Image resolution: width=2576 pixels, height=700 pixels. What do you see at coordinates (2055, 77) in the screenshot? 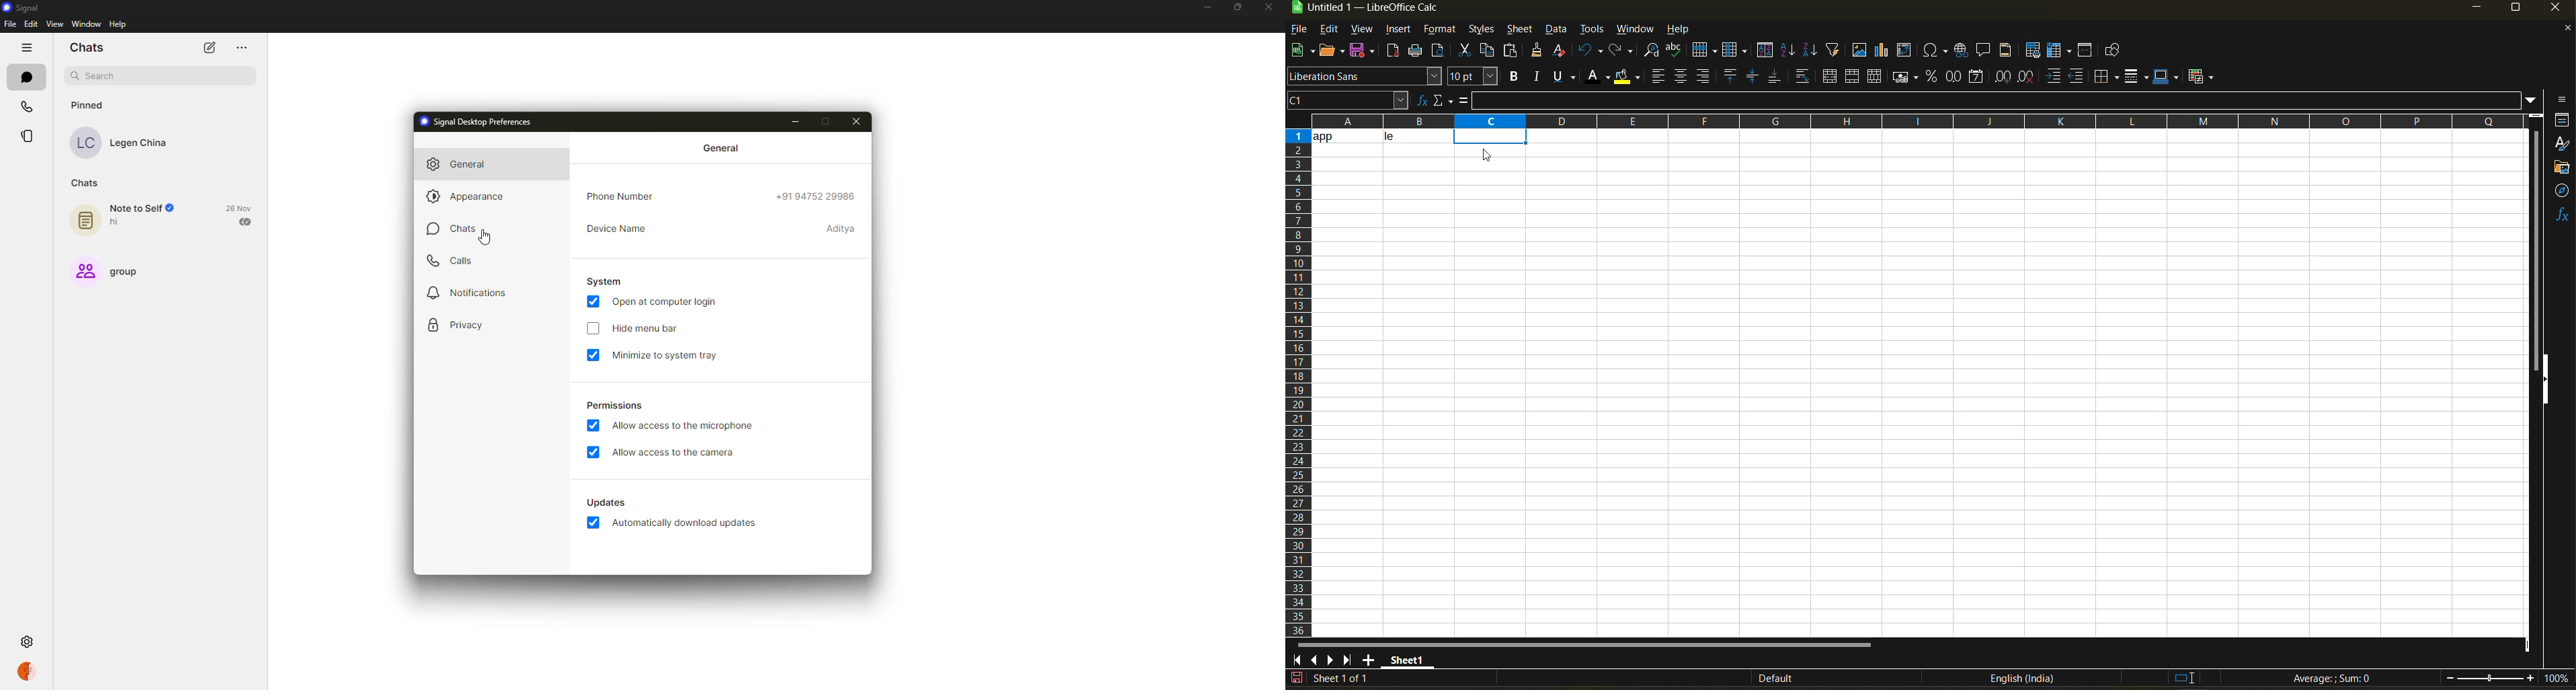
I see `increase indent` at bounding box center [2055, 77].